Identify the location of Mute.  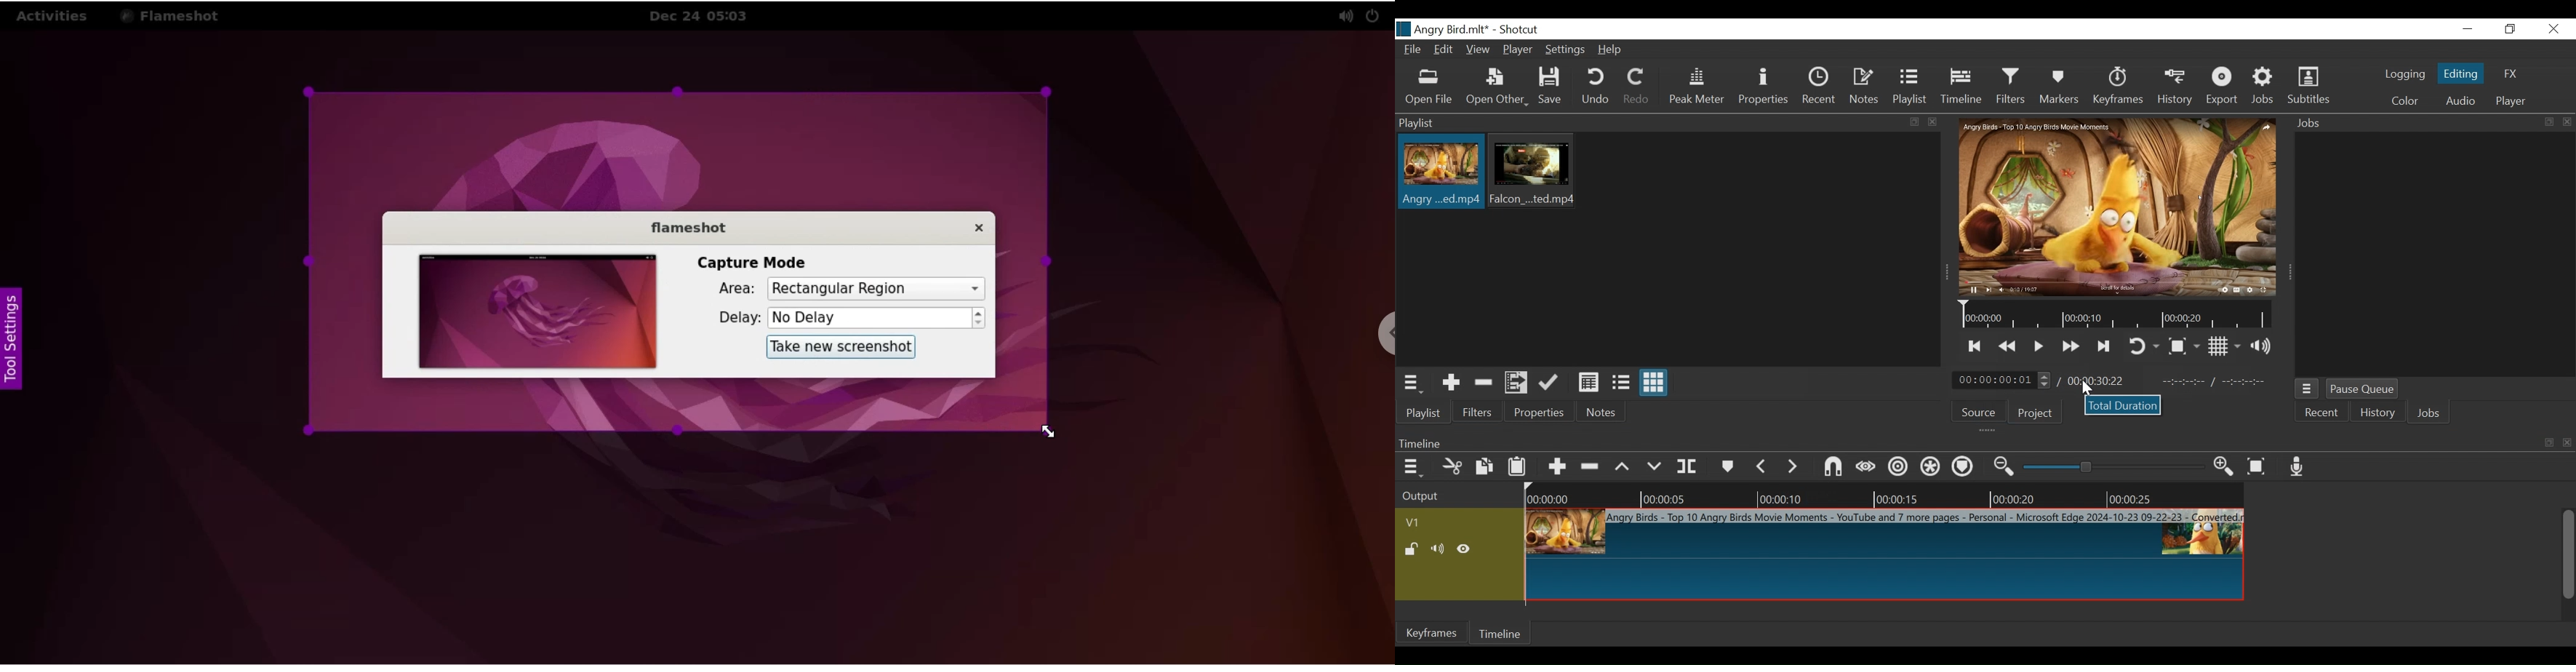
(1442, 549).